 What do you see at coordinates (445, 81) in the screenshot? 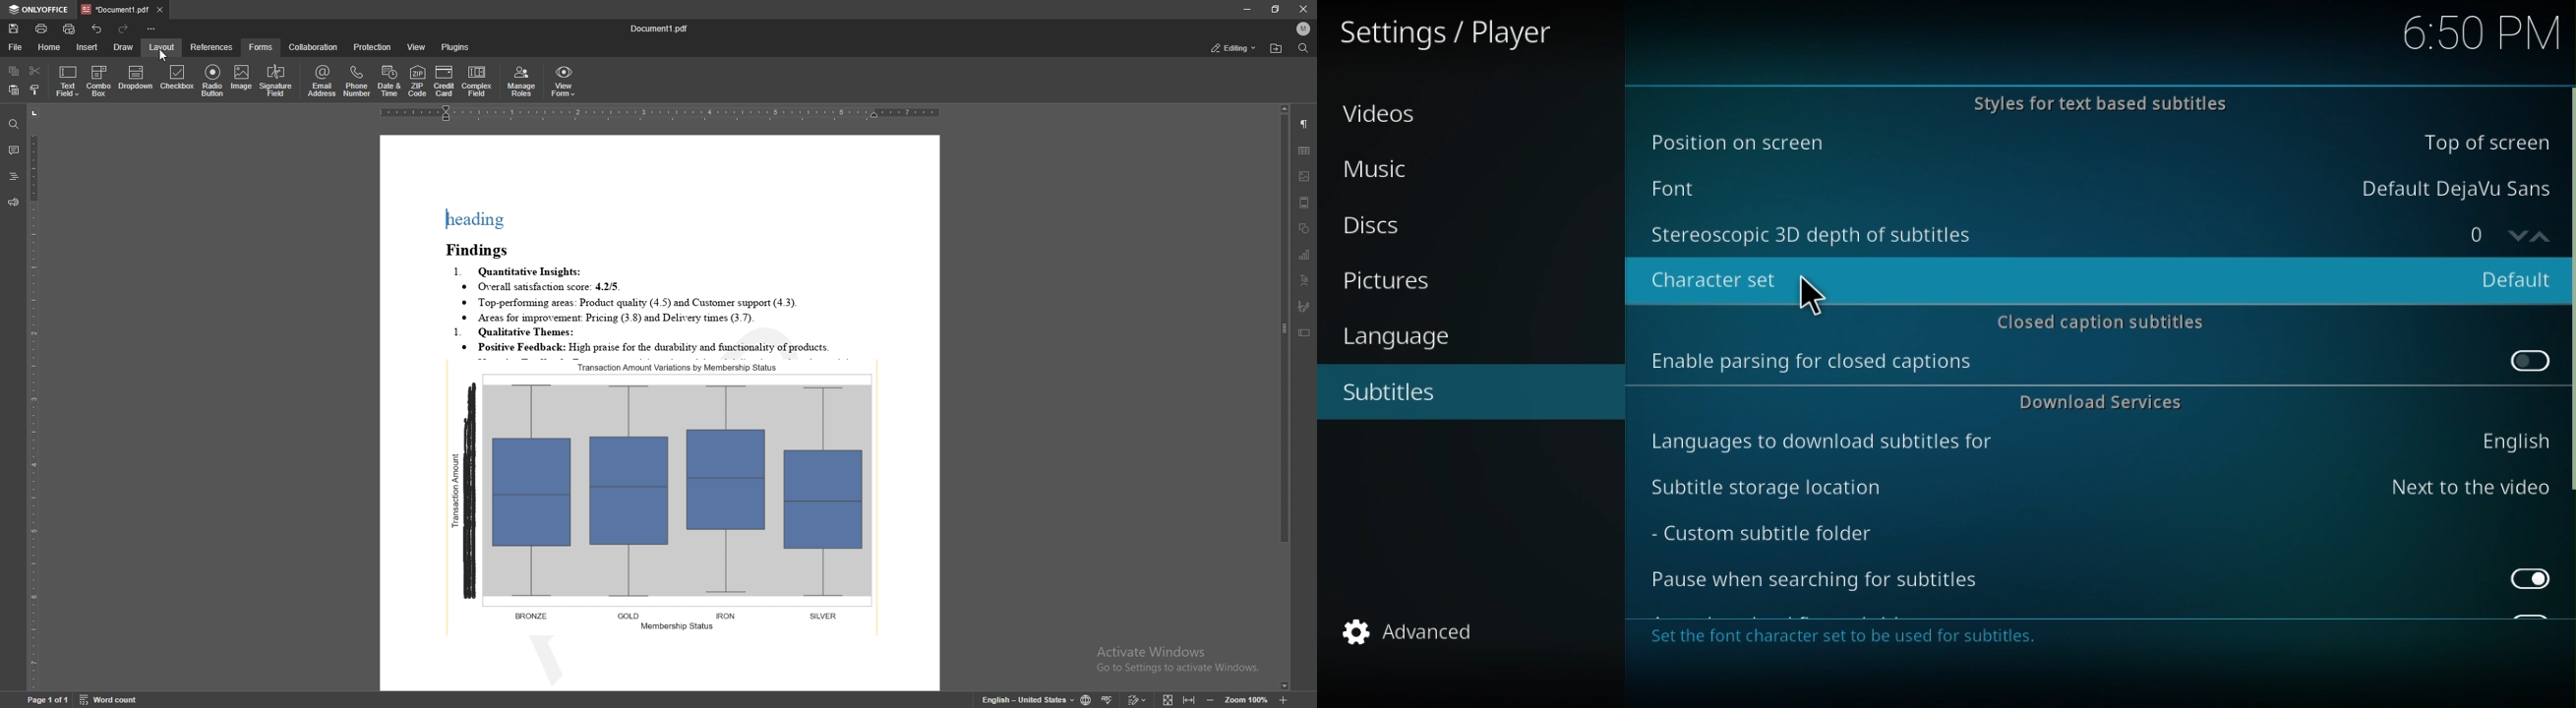
I see `credit card` at bounding box center [445, 81].